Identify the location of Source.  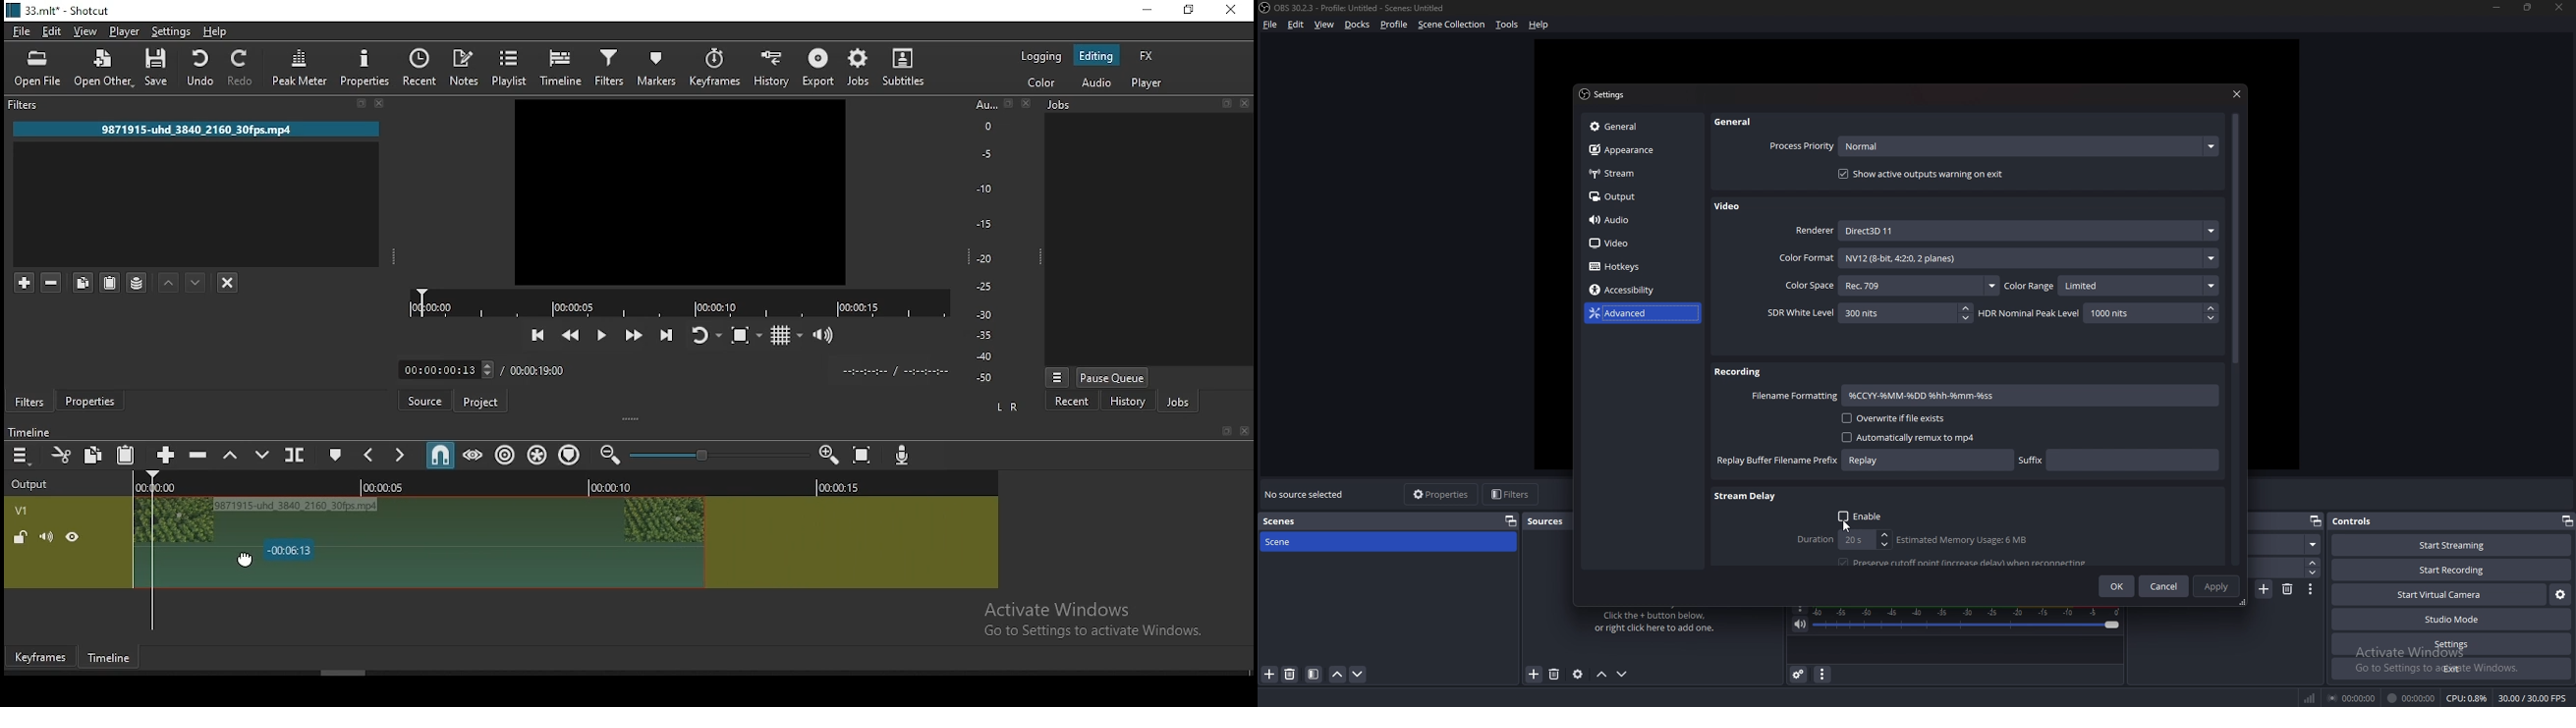
(426, 399).